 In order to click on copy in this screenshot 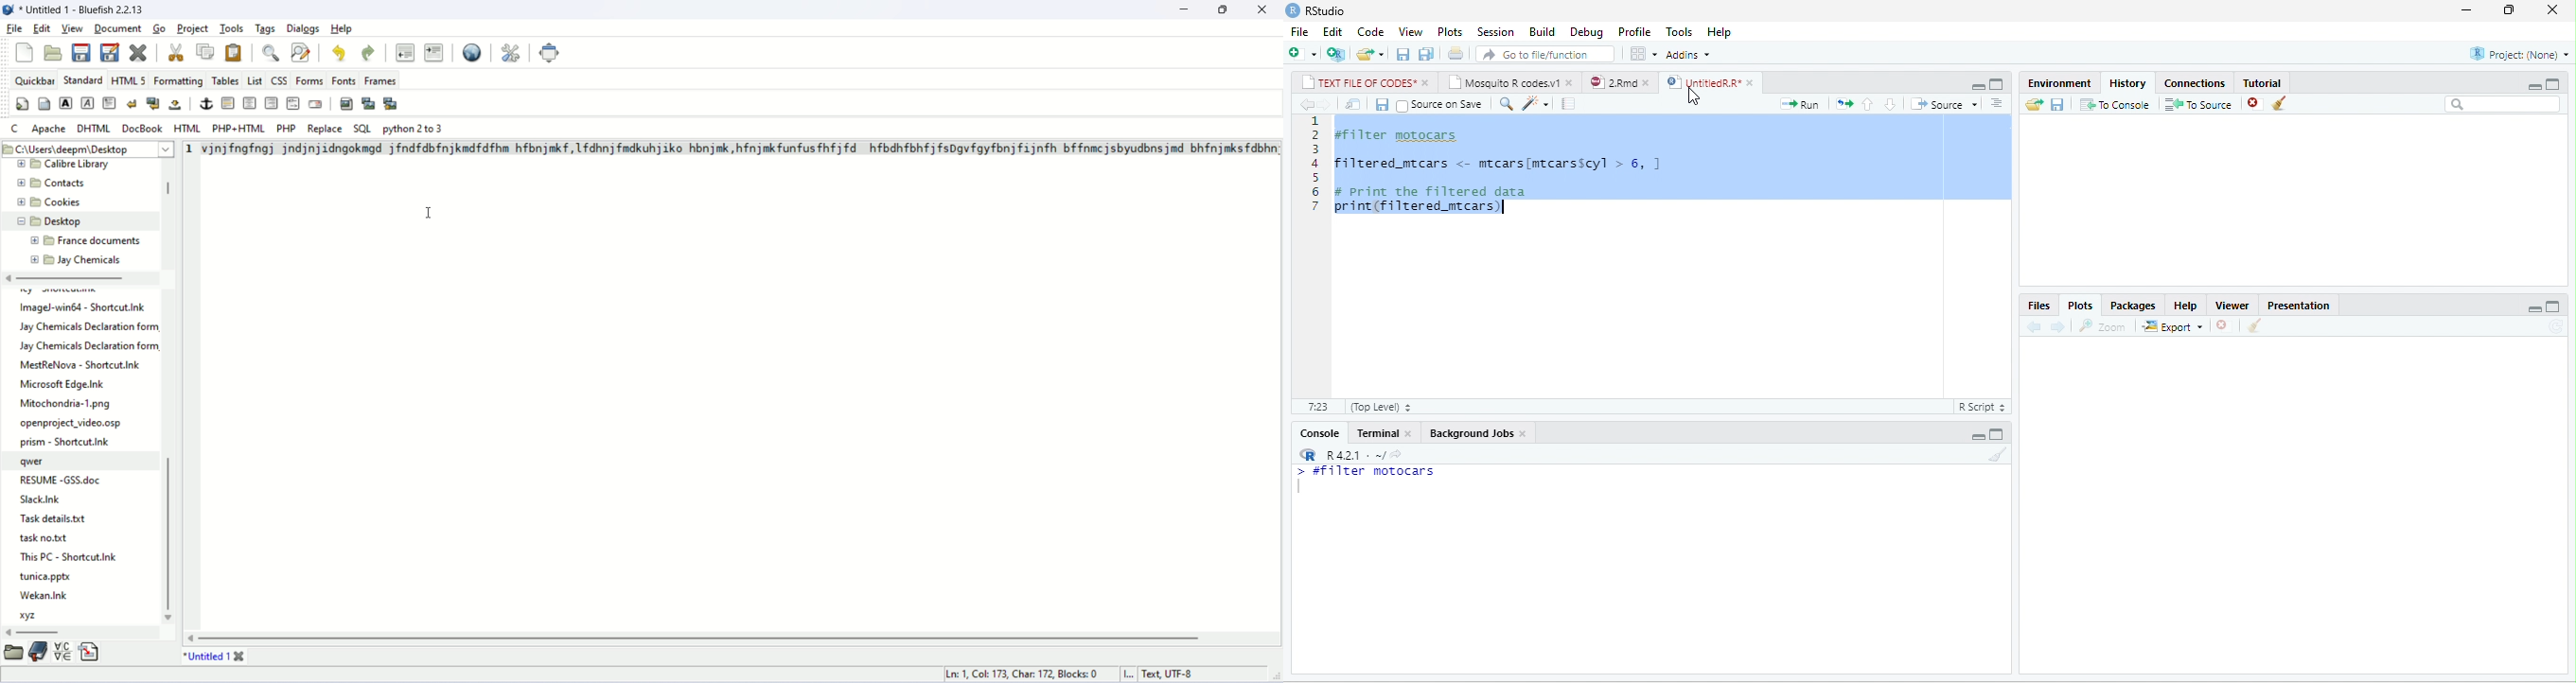, I will do `click(205, 51)`.